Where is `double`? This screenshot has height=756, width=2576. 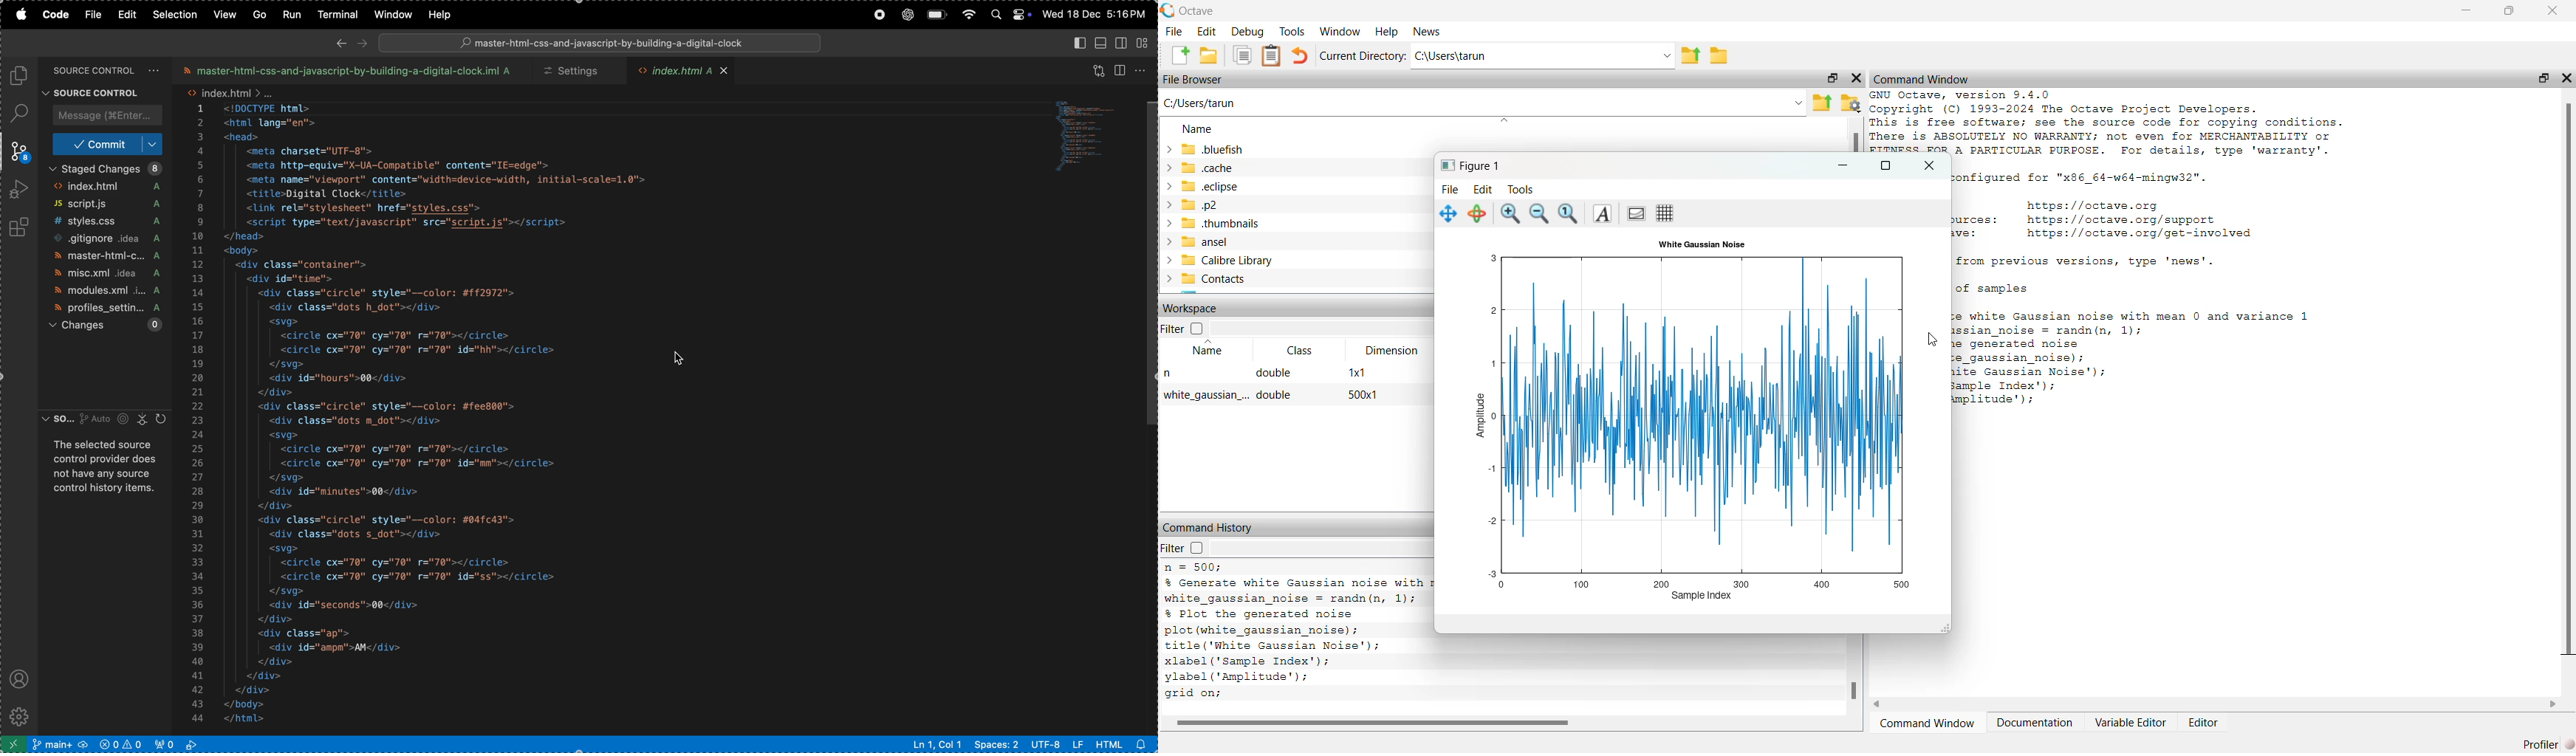
double is located at coordinates (1279, 397).